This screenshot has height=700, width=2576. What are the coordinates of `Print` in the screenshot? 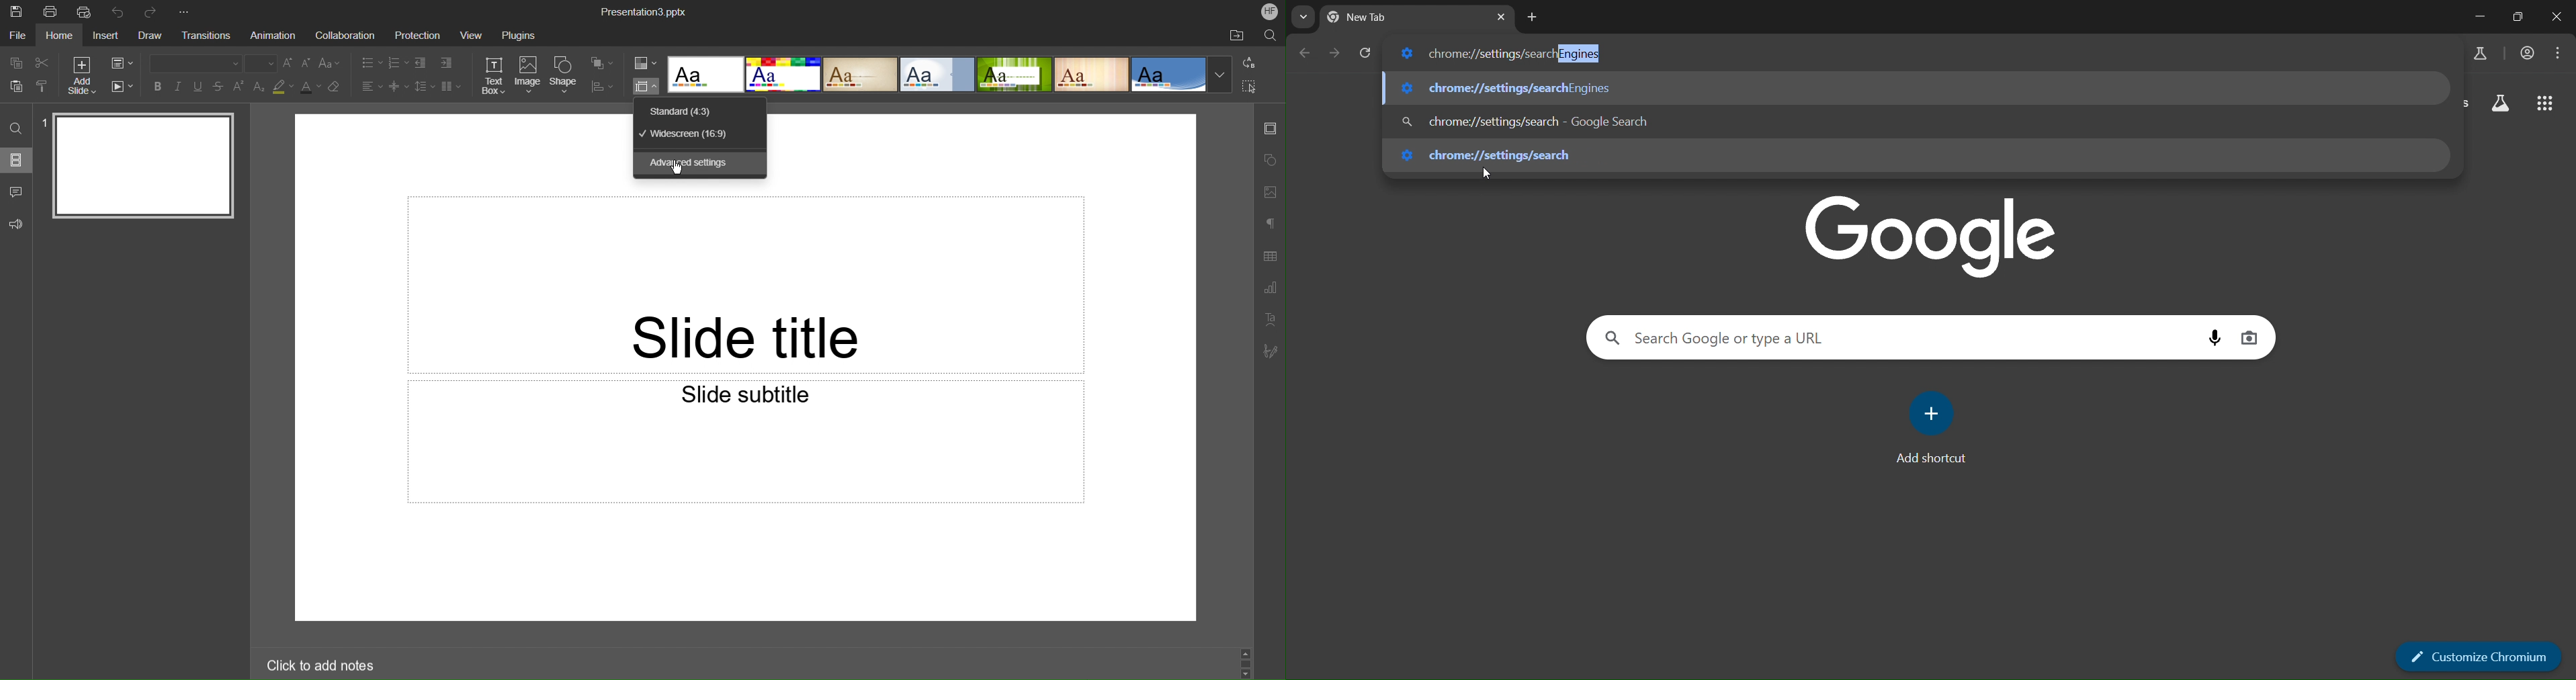 It's located at (50, 11).